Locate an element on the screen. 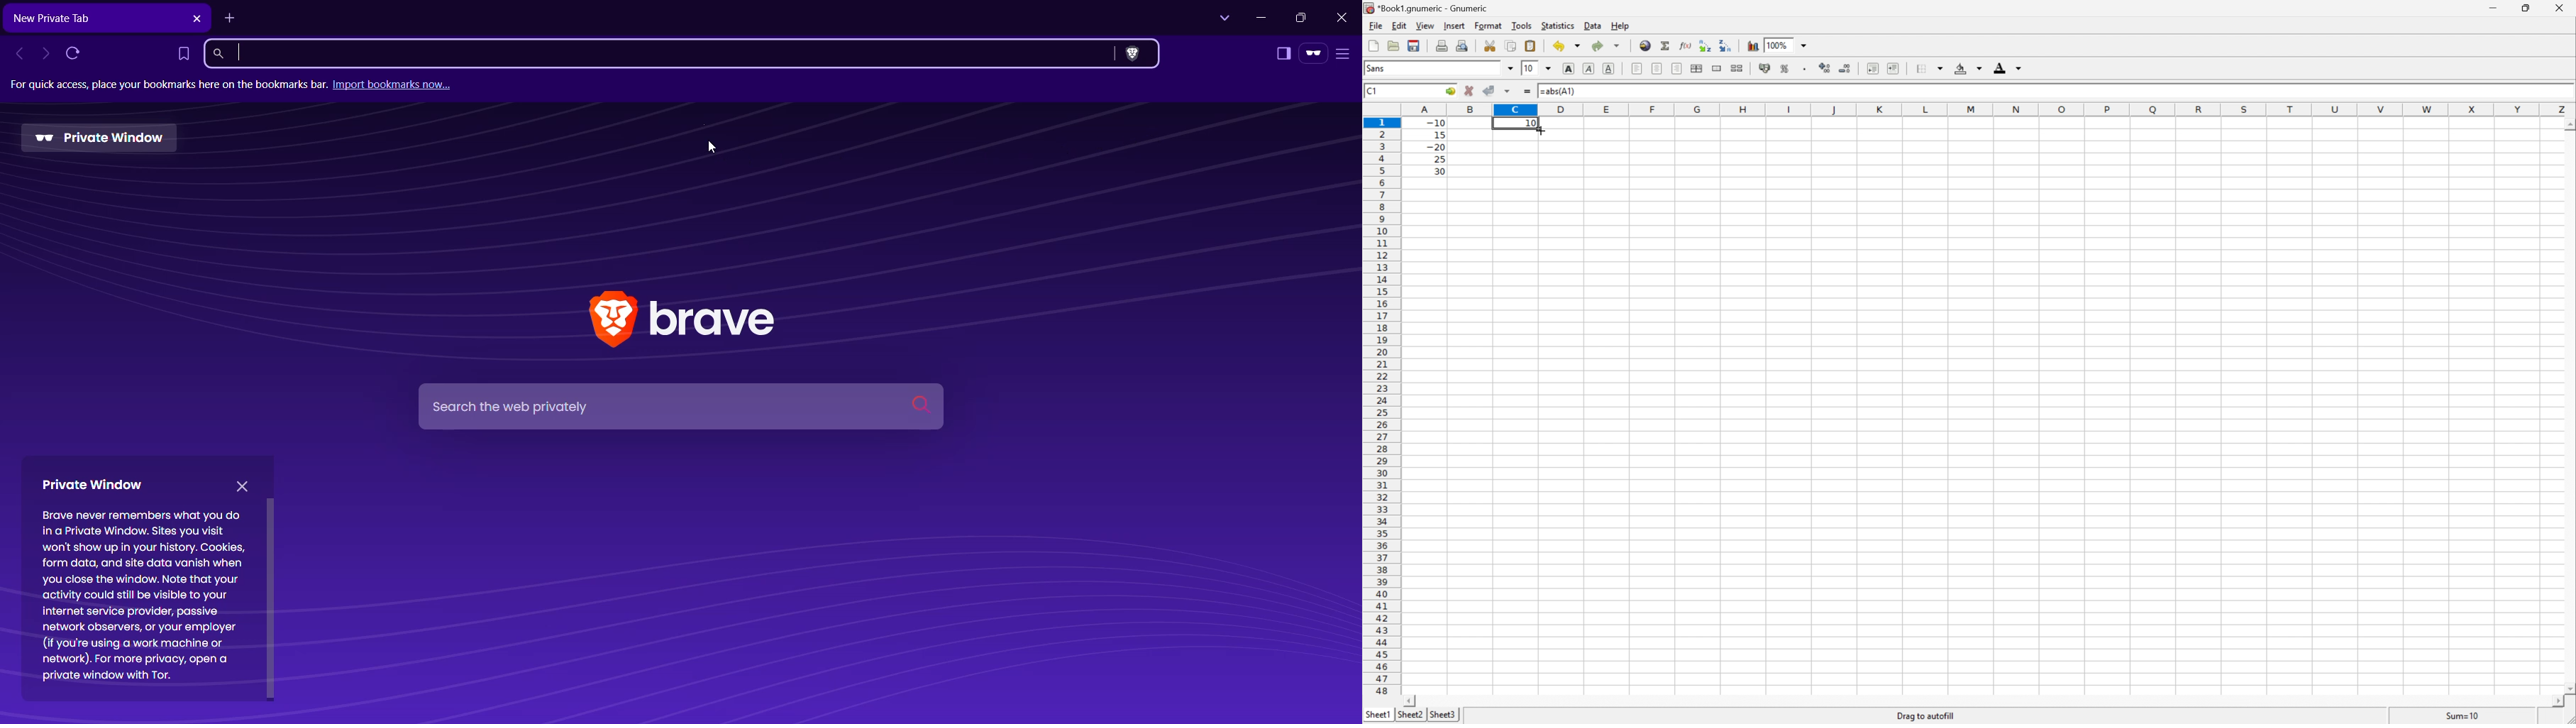 The width and height of the screenshot is (2576, 728). Drop Down is located at coordinates (1806, 45).